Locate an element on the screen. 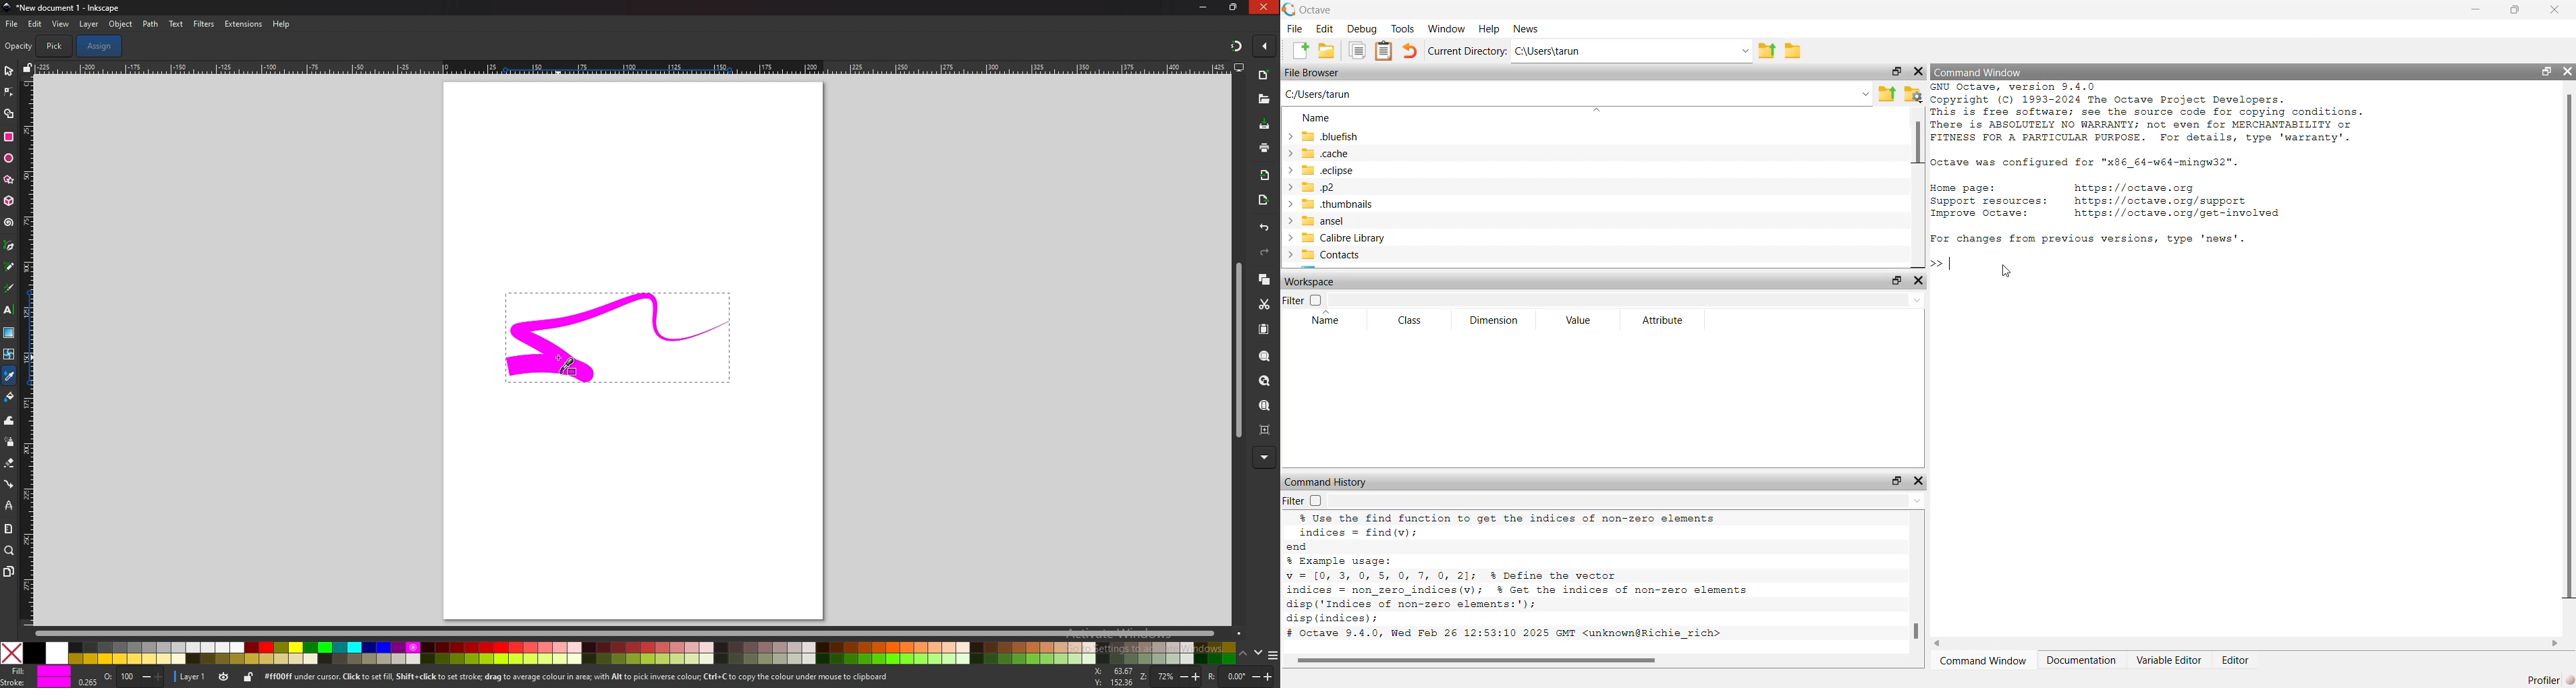  minimize is located at coordinates (1205, 7).